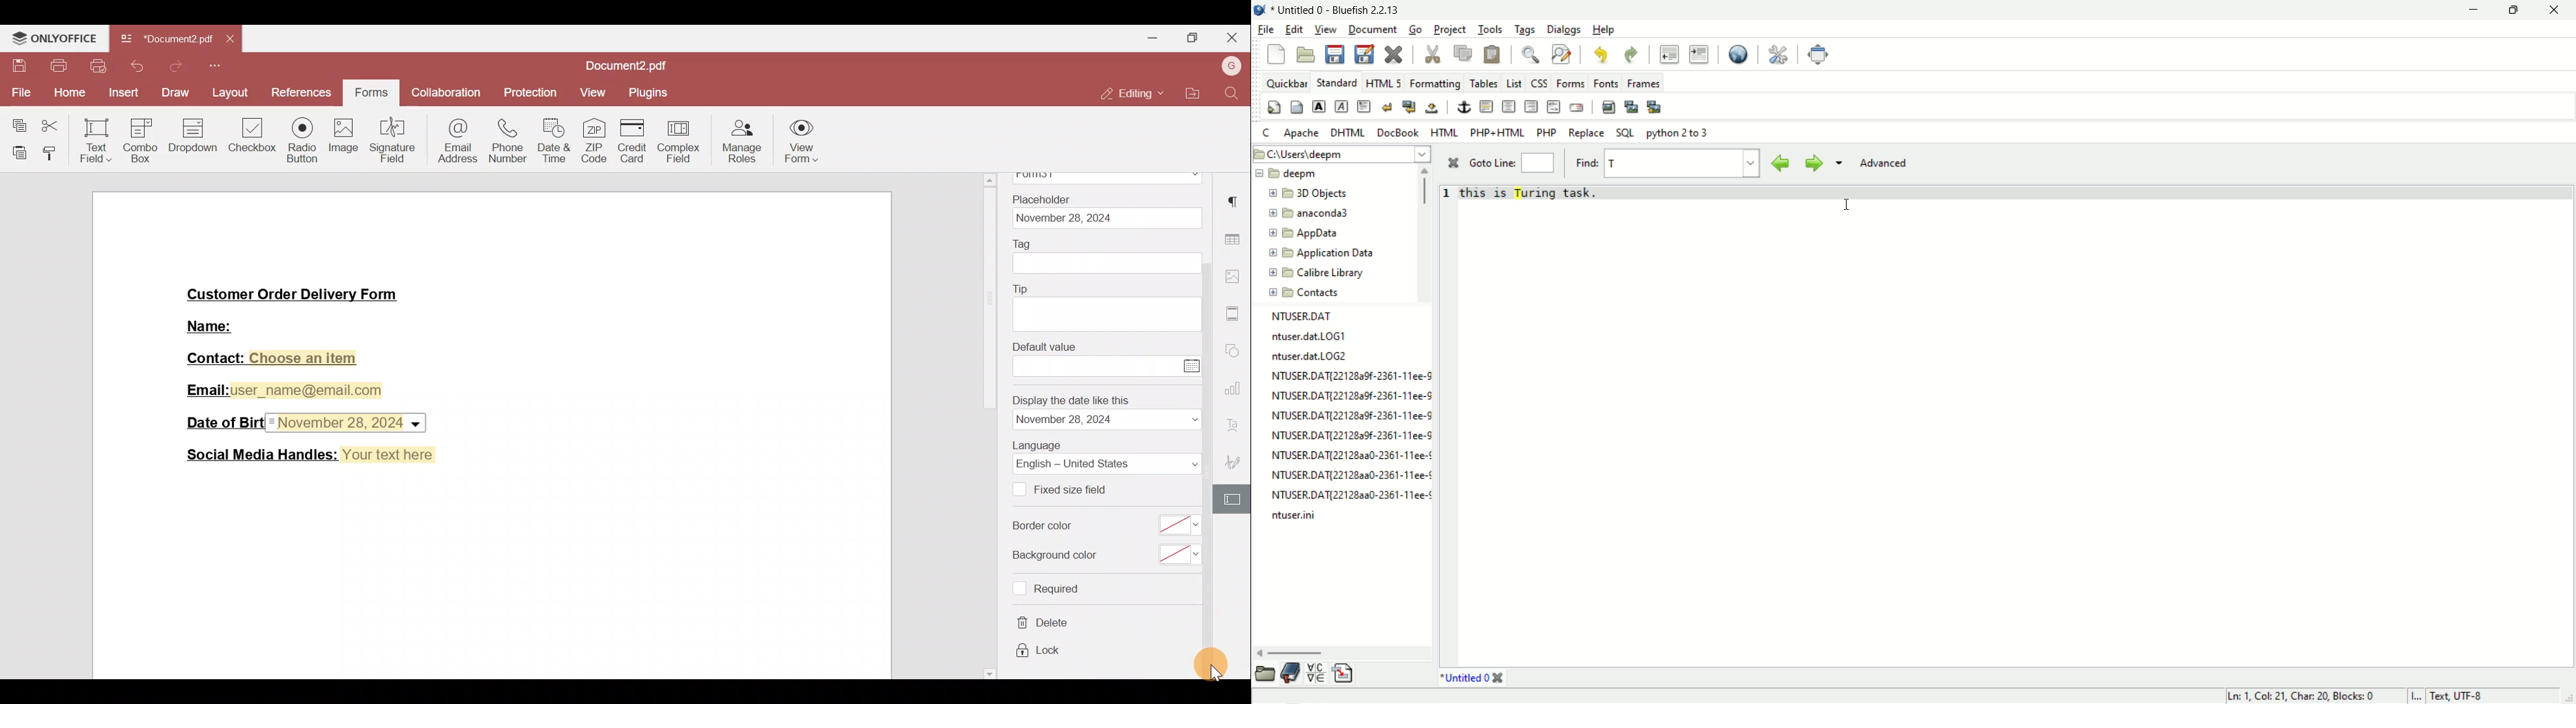 This screenshot has width=2576, height=728. Describe the element at coordinates (618, 66) in the screenshot. I see `Document2.pdf` at that location.